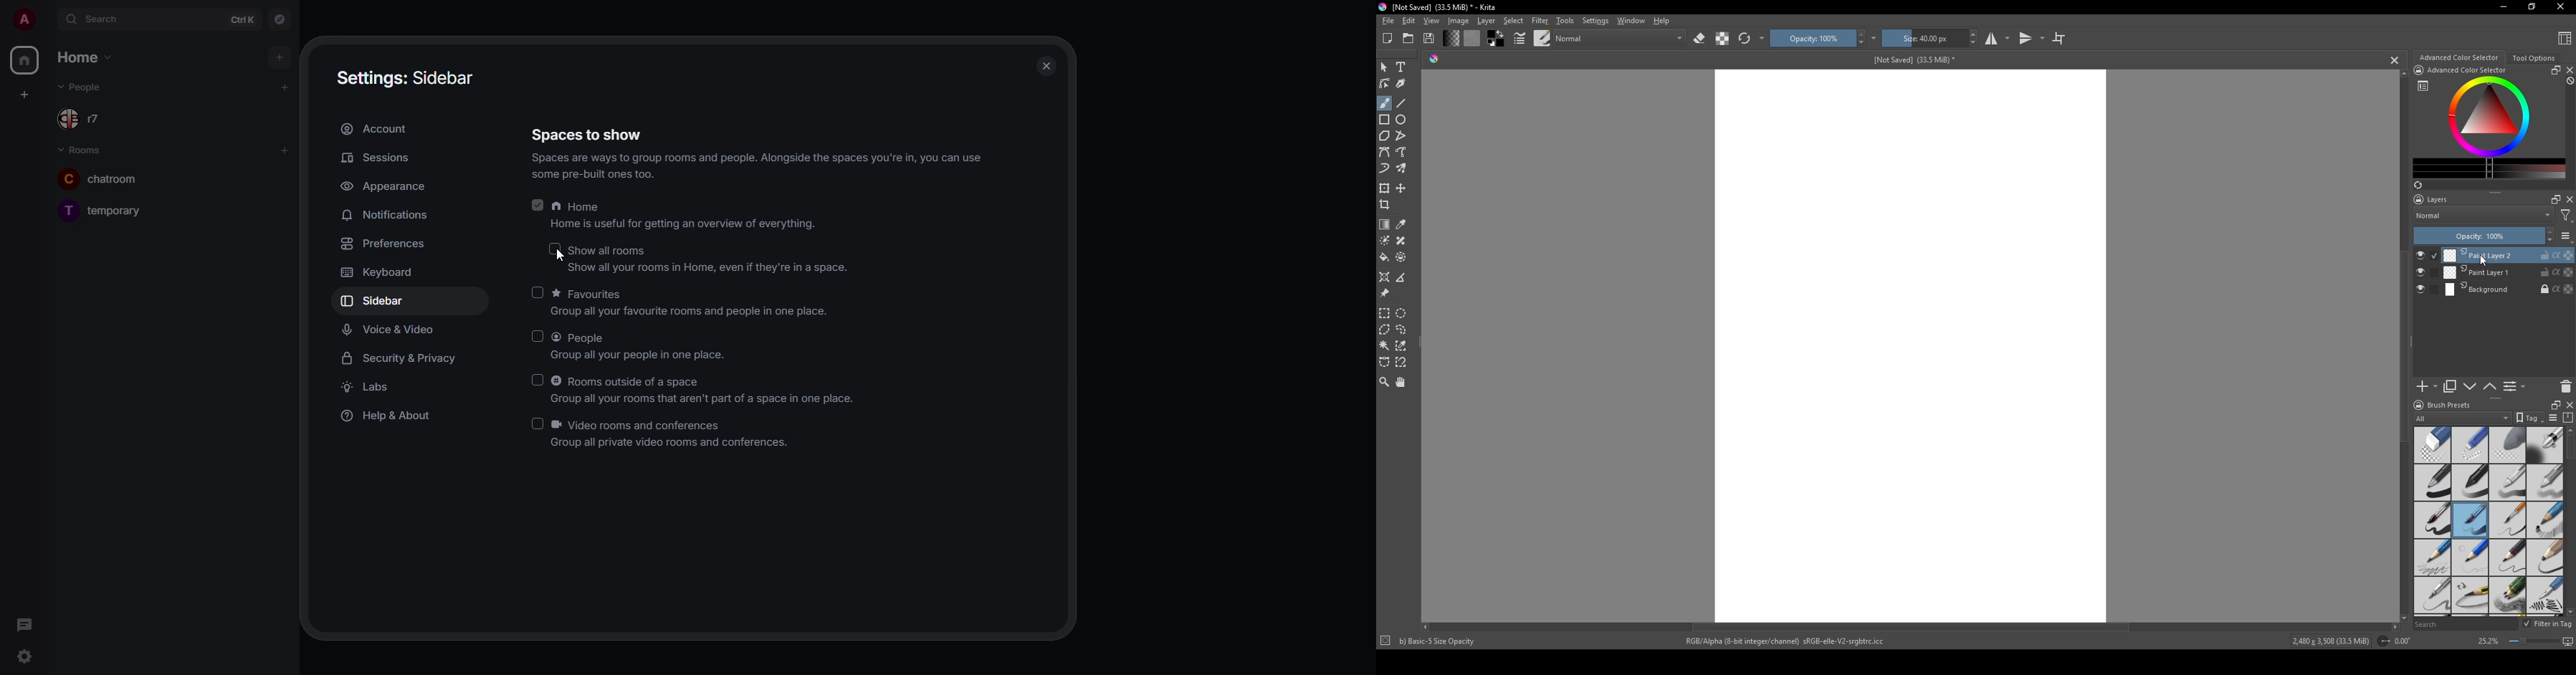  What do you see at coordinates (1444, 8) in the screenshot?
I see `[Not Saved] (33.5 MiB) - Krita` at bounding box center [1444, 8].